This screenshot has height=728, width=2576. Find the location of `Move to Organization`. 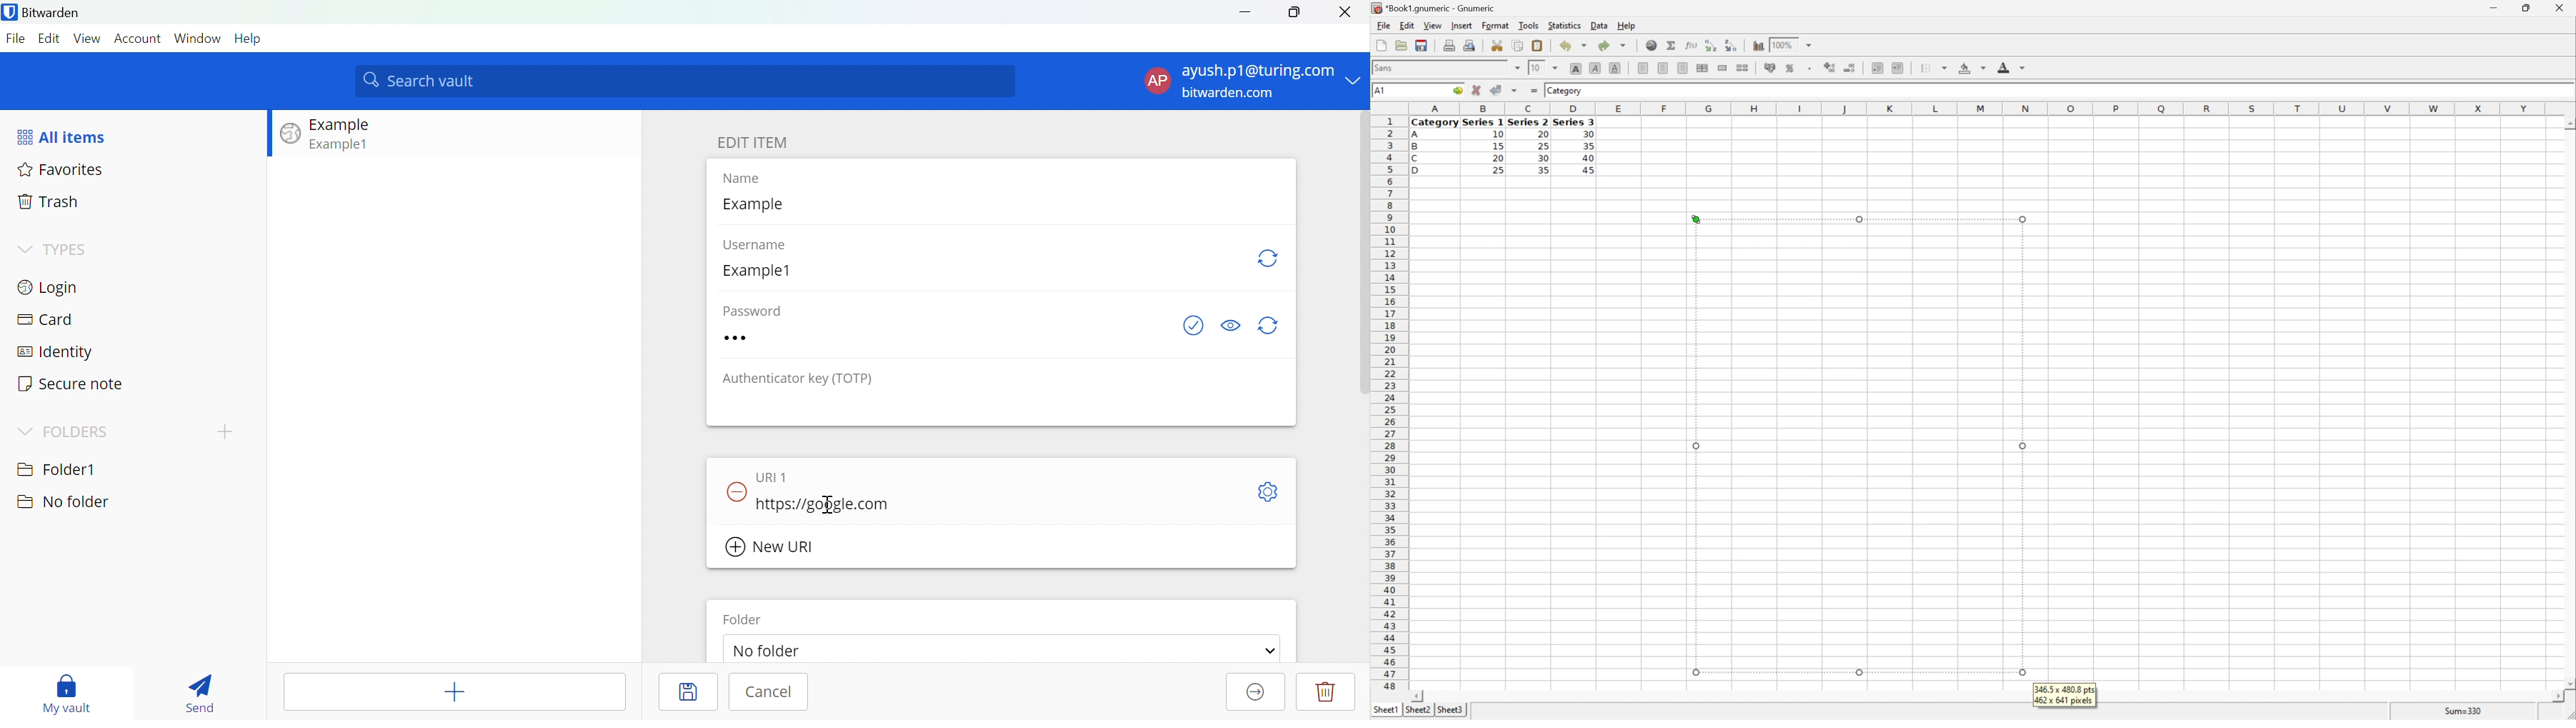

Move to Organization is located at coordinates (1252, 693).